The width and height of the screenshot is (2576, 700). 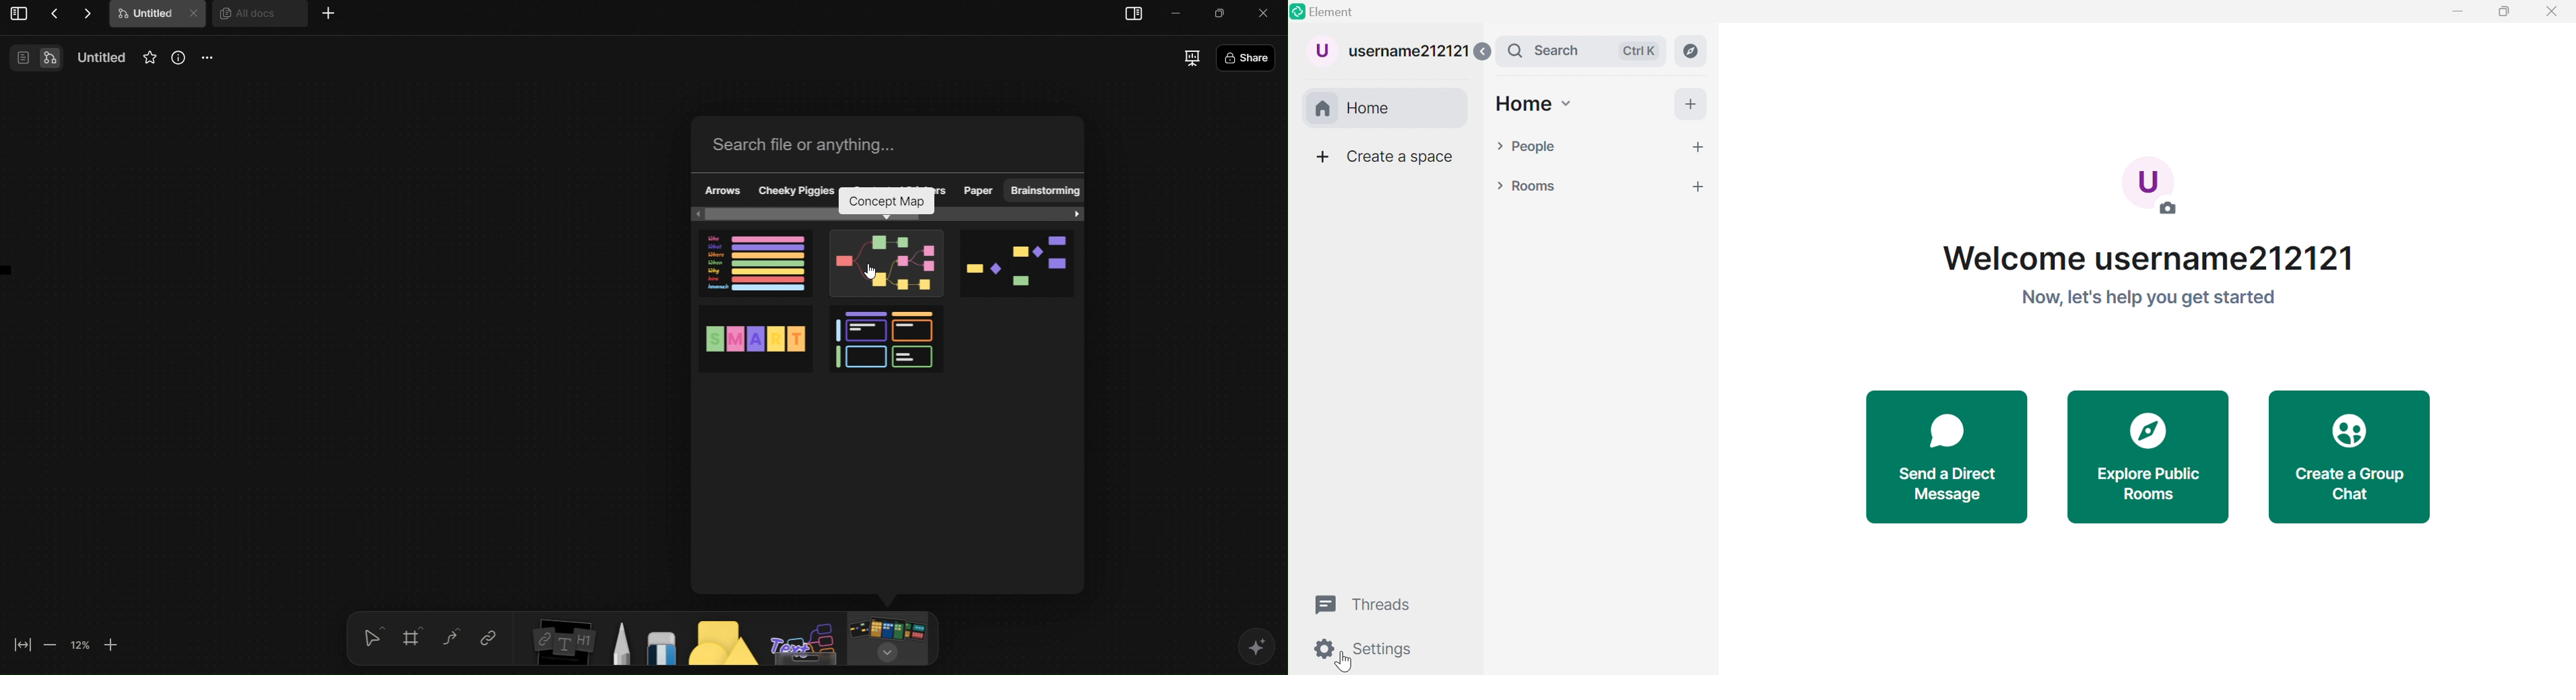 I want to click on Icon, so click(x=1946, y=434).